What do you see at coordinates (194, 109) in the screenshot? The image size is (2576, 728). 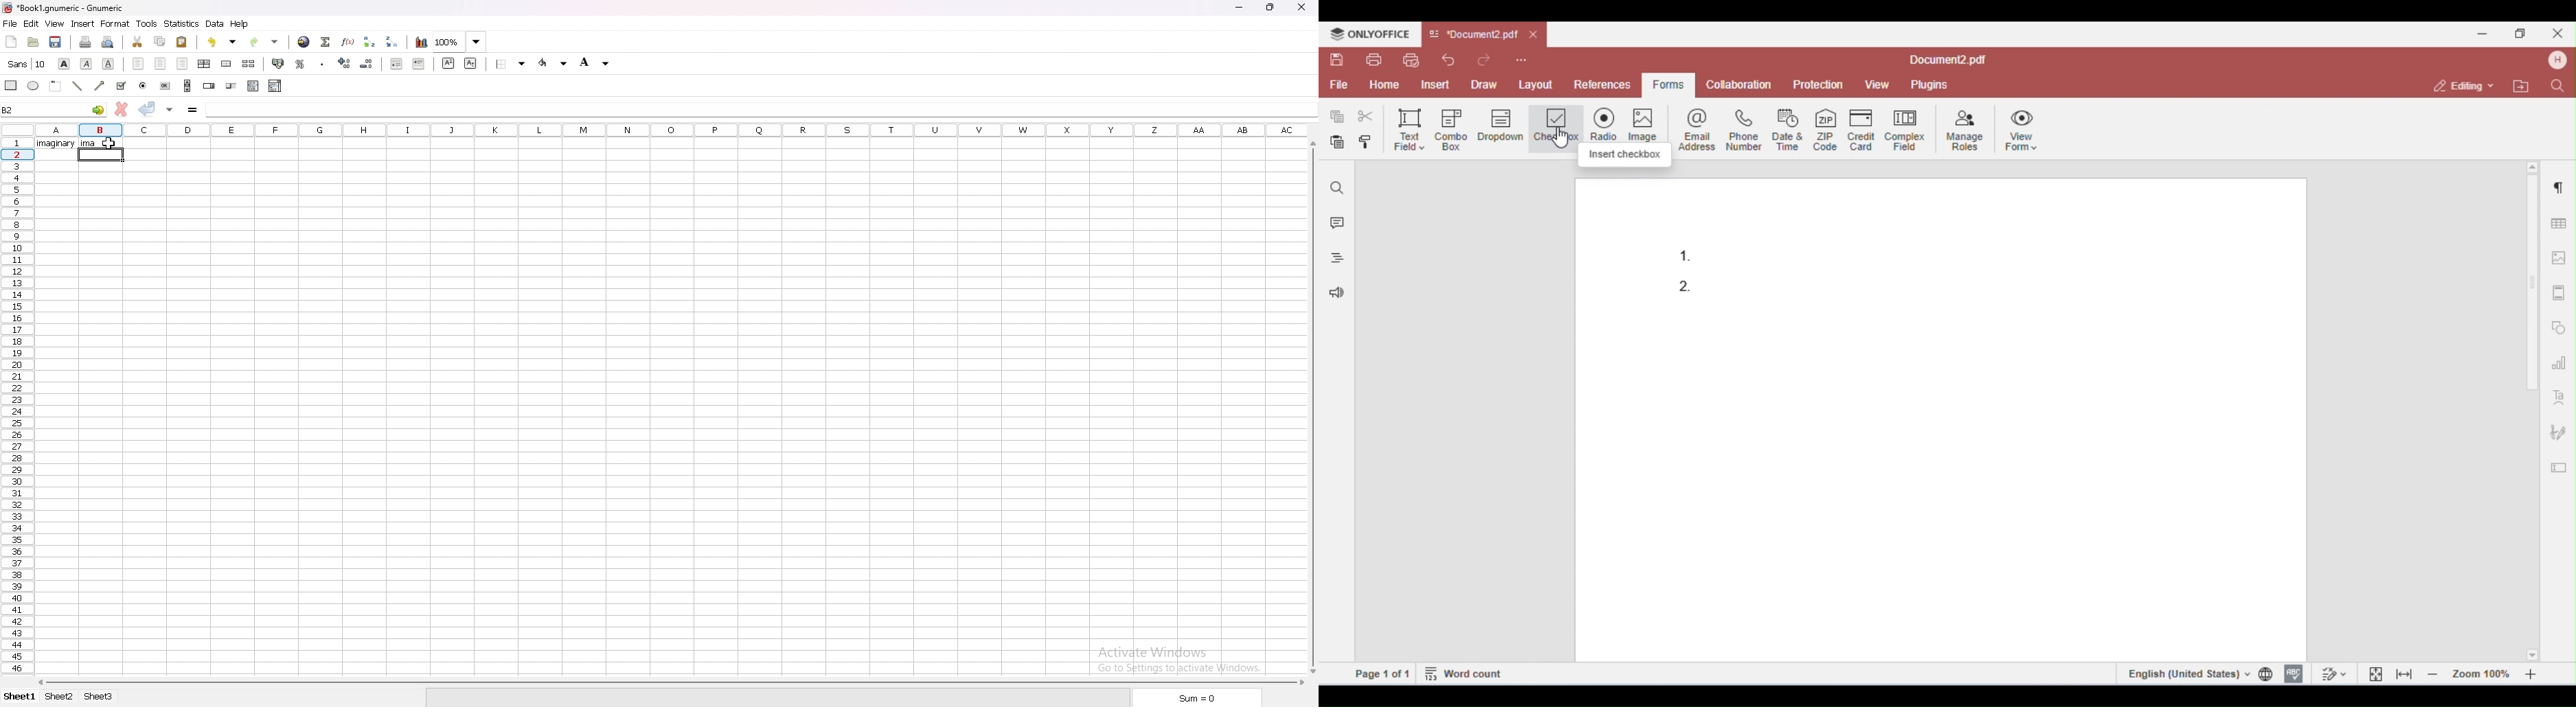 I see `formula` at bounding box center [194, 109].